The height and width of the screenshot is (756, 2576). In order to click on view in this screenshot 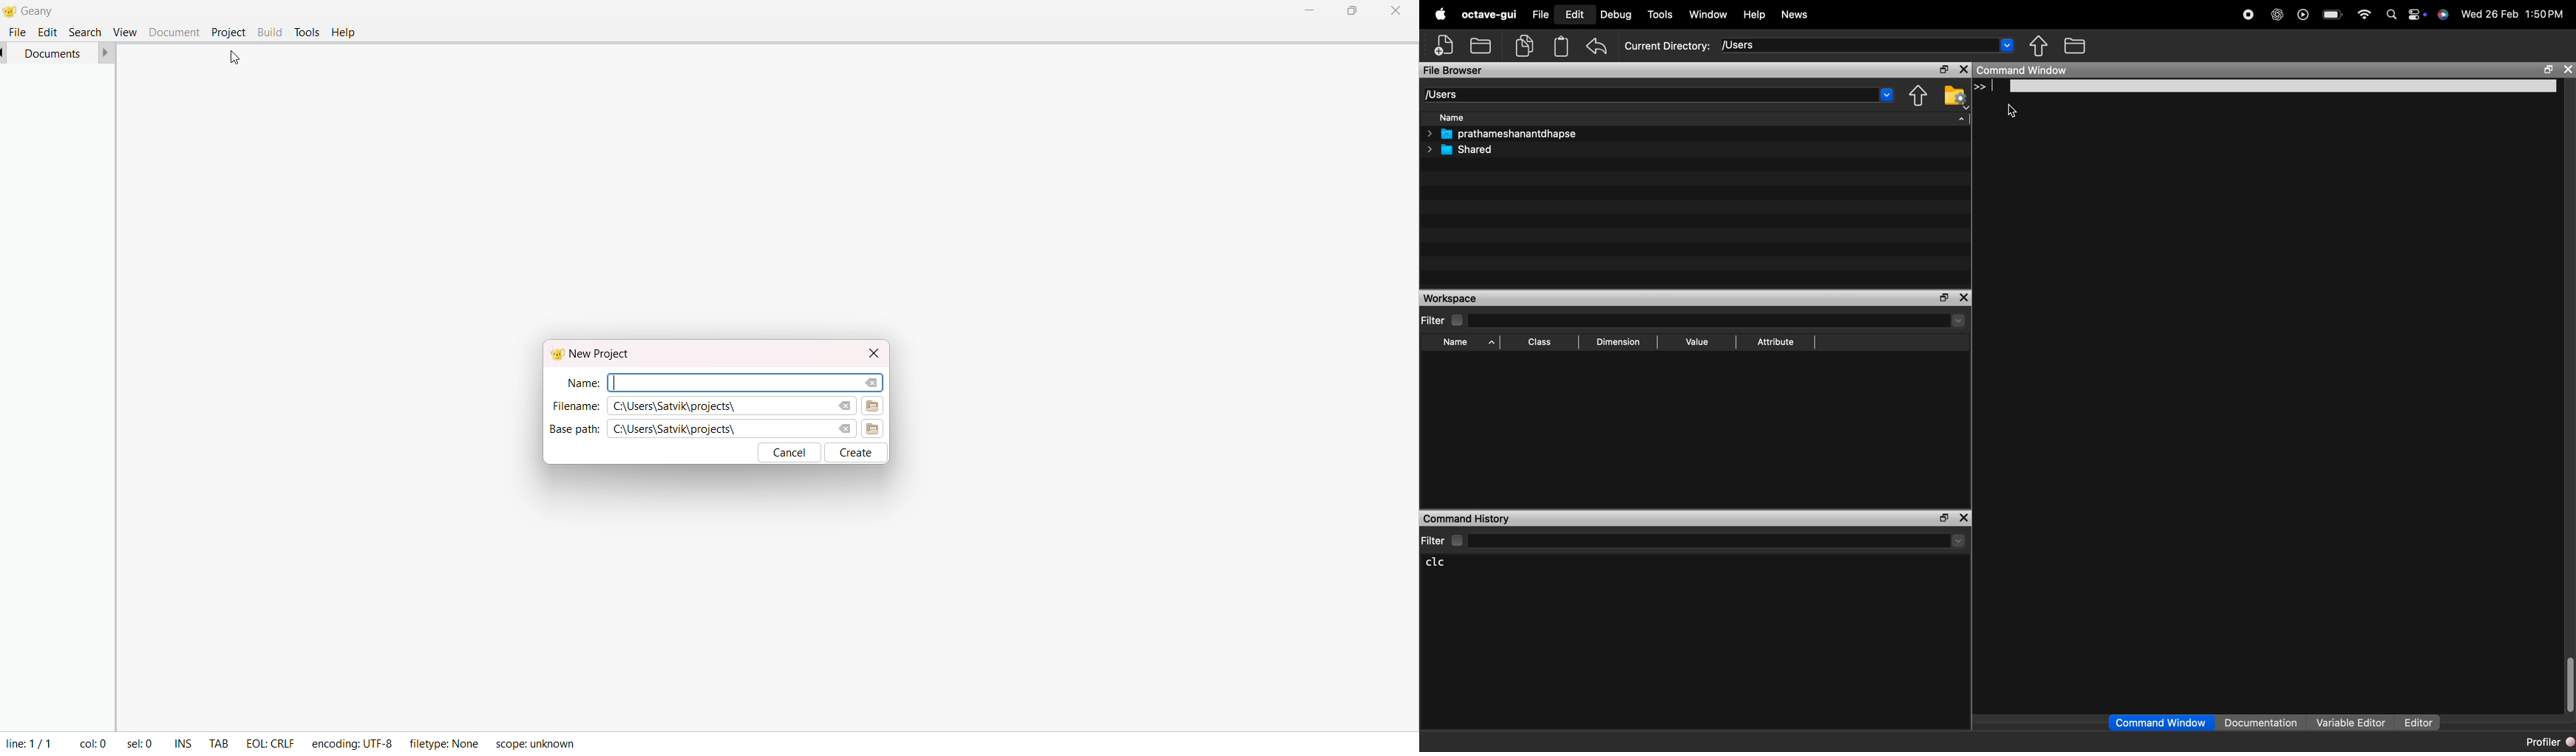, I will do `click(123, 31)`.